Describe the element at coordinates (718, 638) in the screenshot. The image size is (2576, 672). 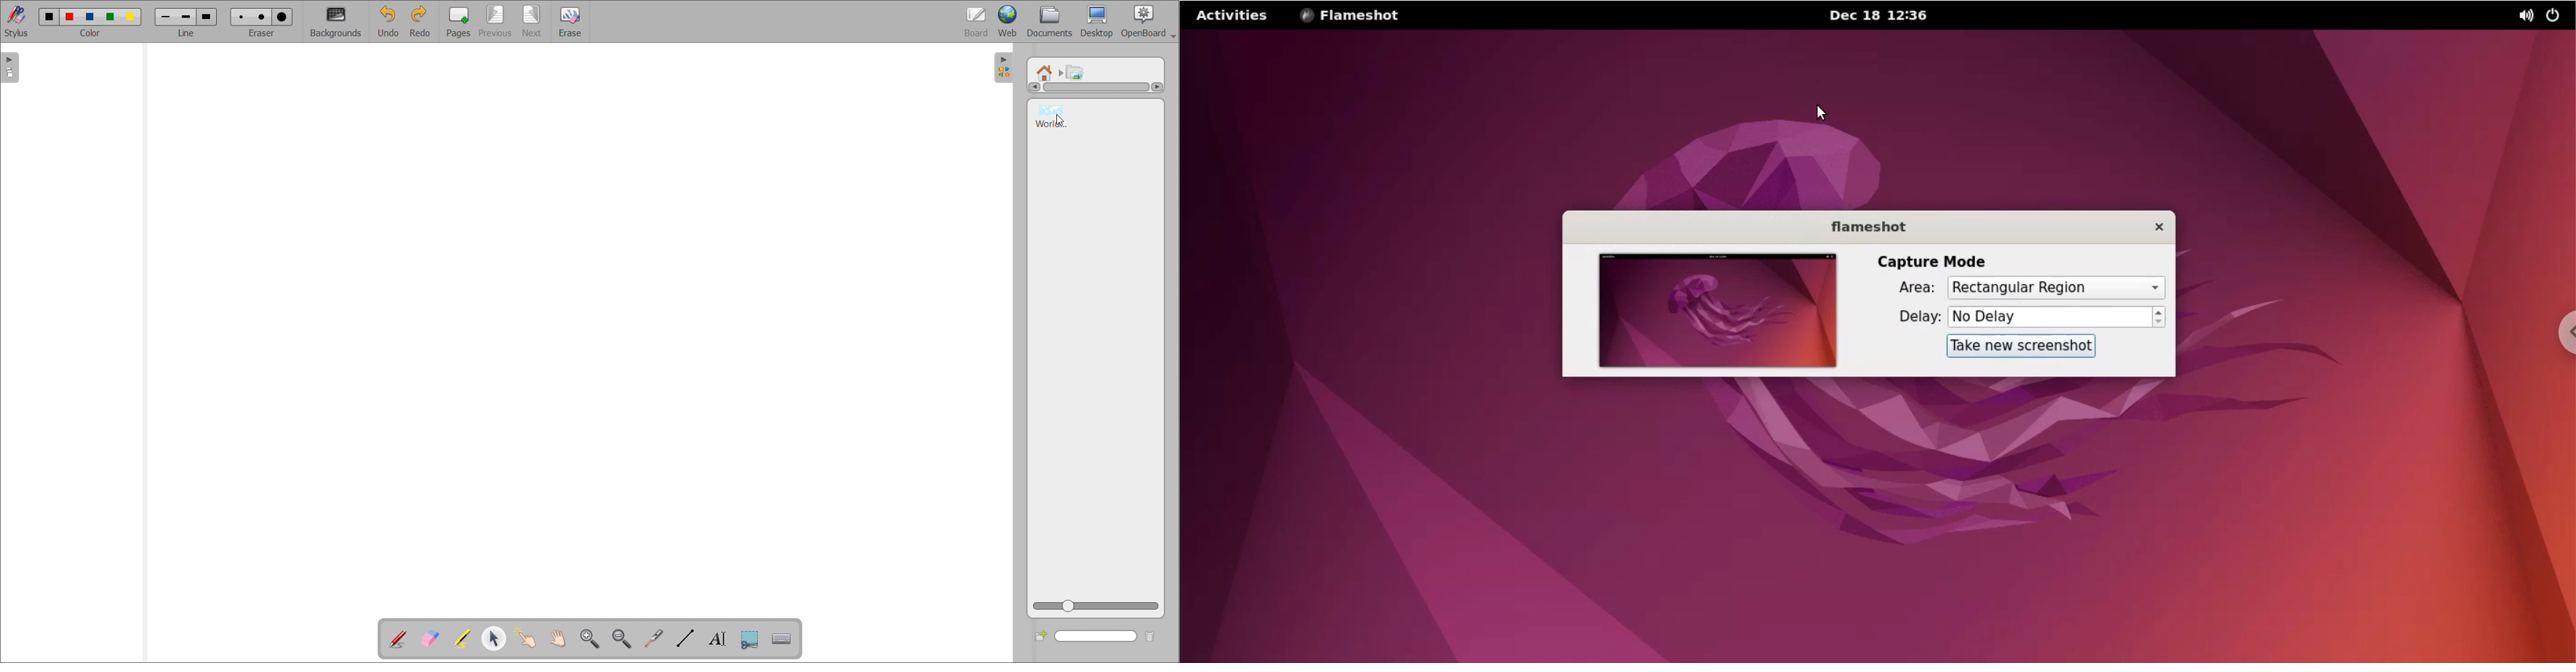
I see `write text` at that location.